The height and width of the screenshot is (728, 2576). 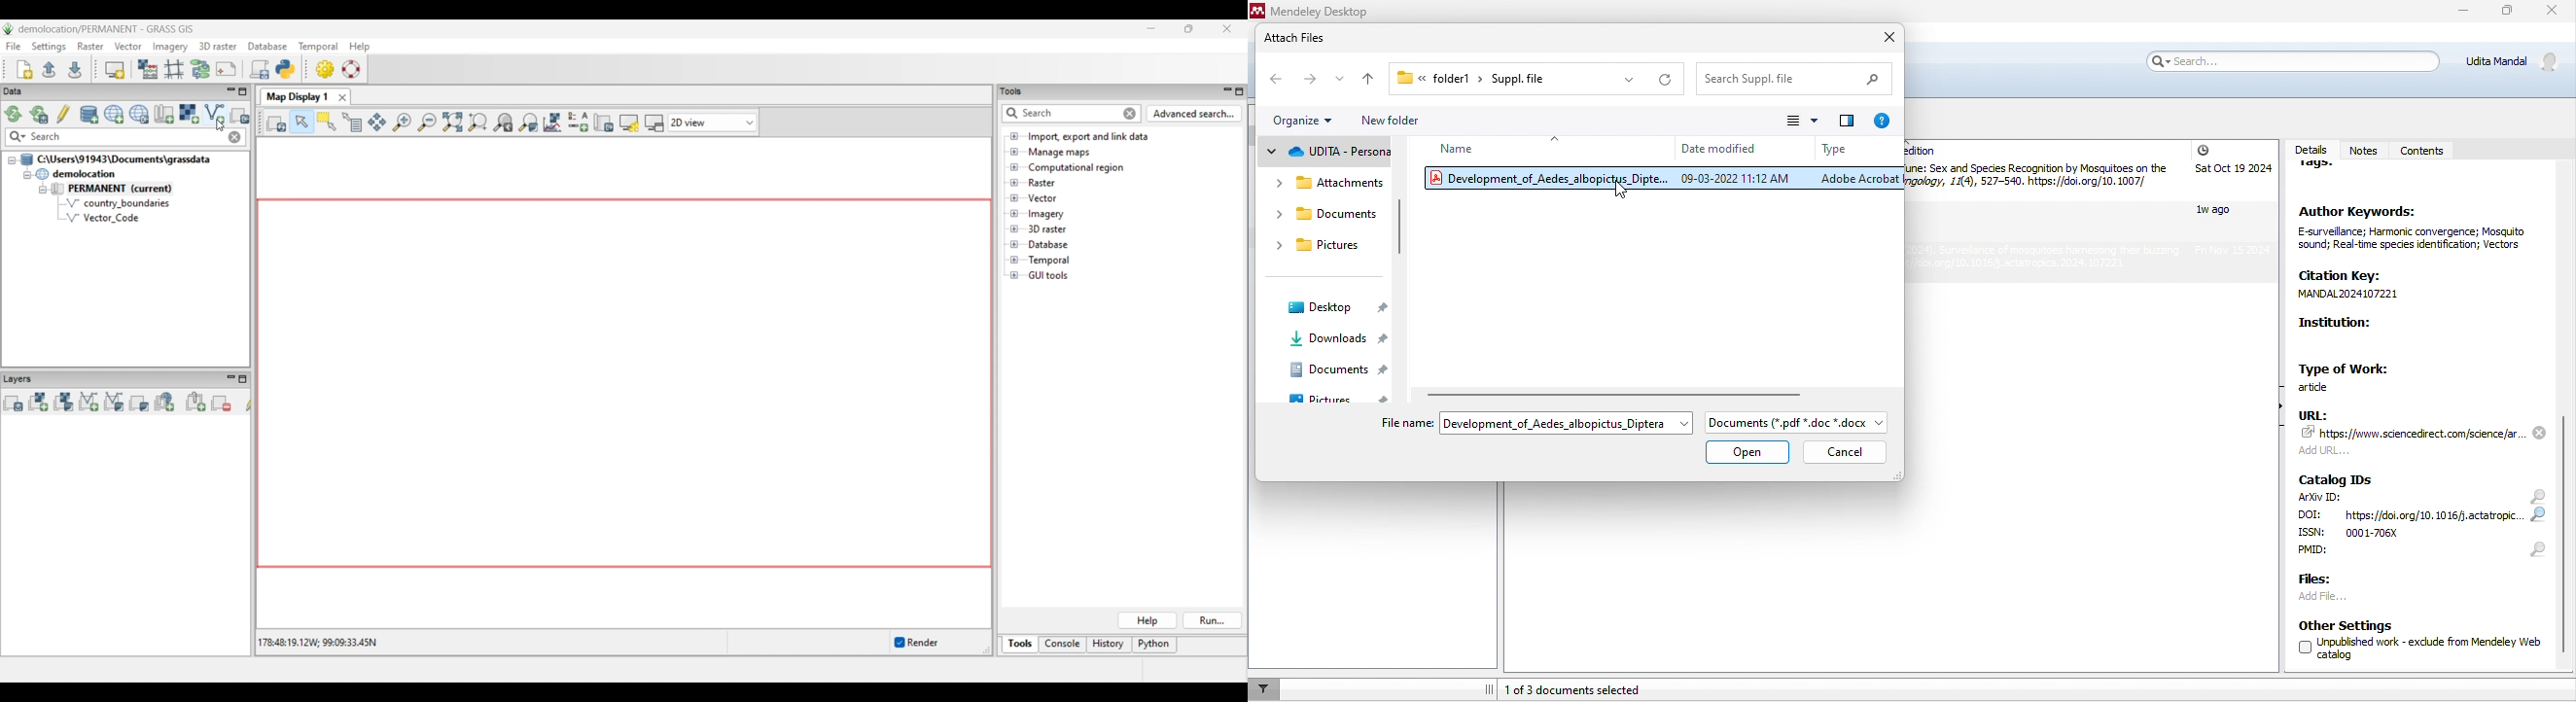 I want to click on drop down, so click(x=1557, y=137).